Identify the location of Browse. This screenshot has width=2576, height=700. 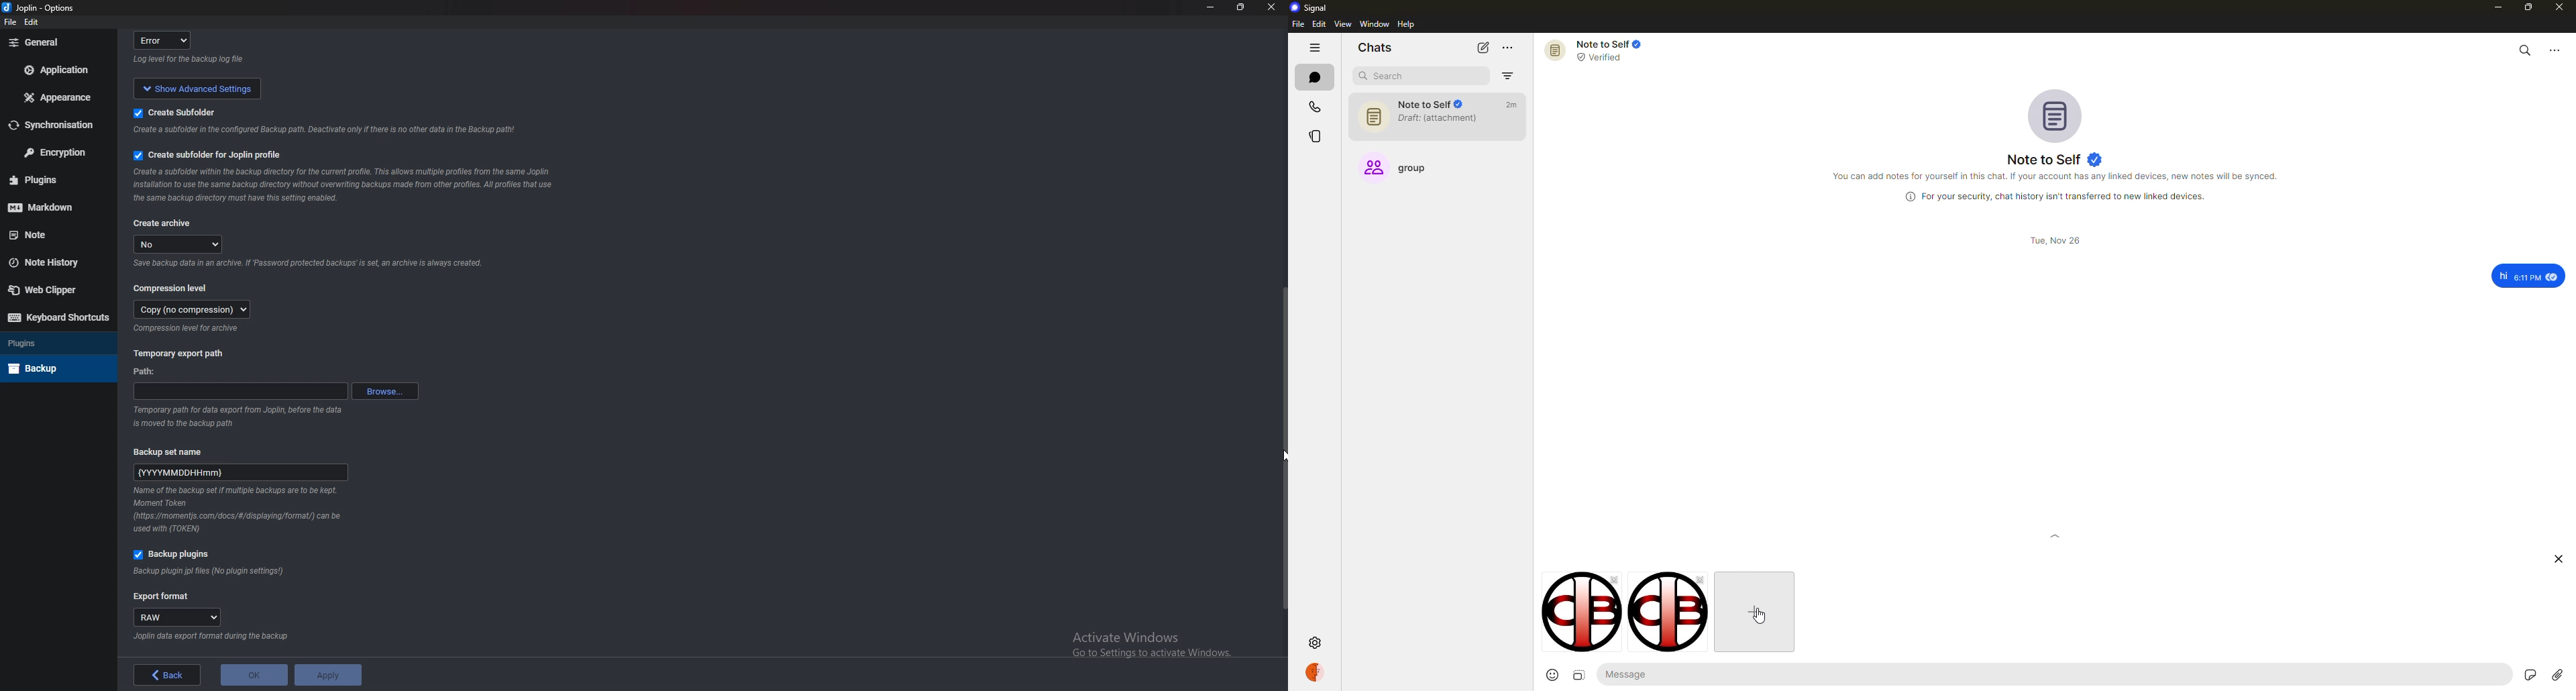
(385, 390).